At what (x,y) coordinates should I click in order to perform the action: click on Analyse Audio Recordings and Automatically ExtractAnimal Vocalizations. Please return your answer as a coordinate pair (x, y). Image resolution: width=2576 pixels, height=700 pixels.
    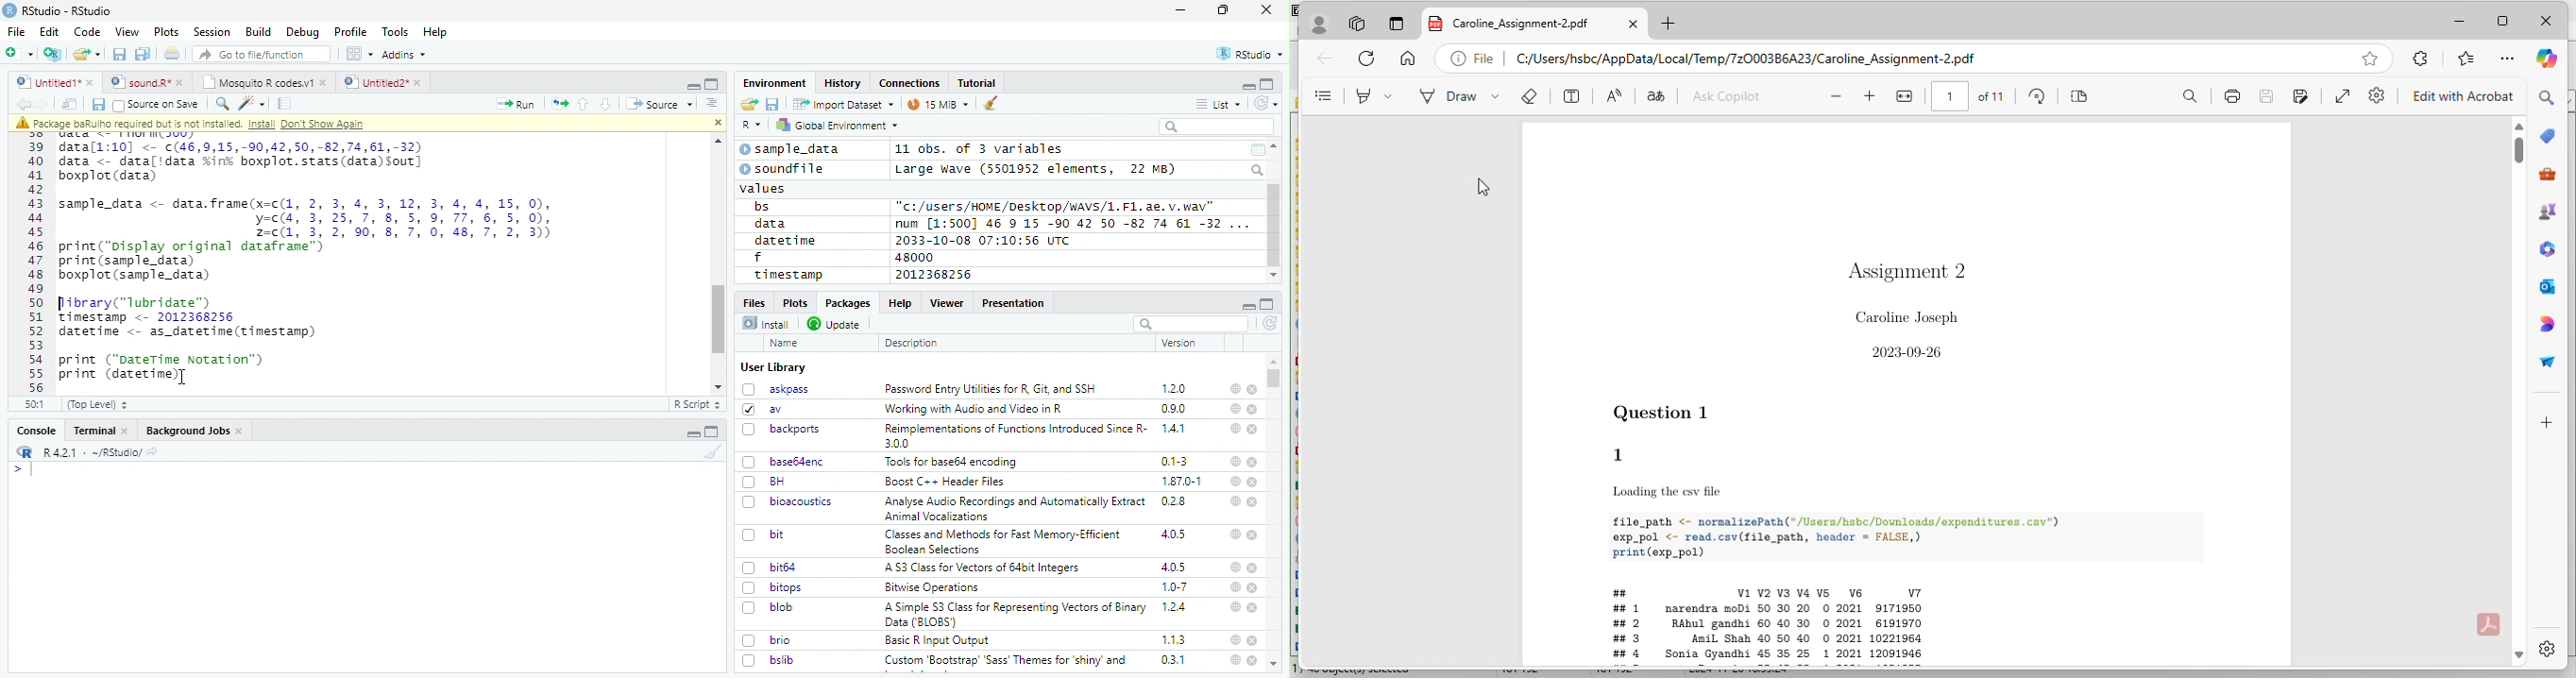
    Looking at the image, I should click on (1011, 508).